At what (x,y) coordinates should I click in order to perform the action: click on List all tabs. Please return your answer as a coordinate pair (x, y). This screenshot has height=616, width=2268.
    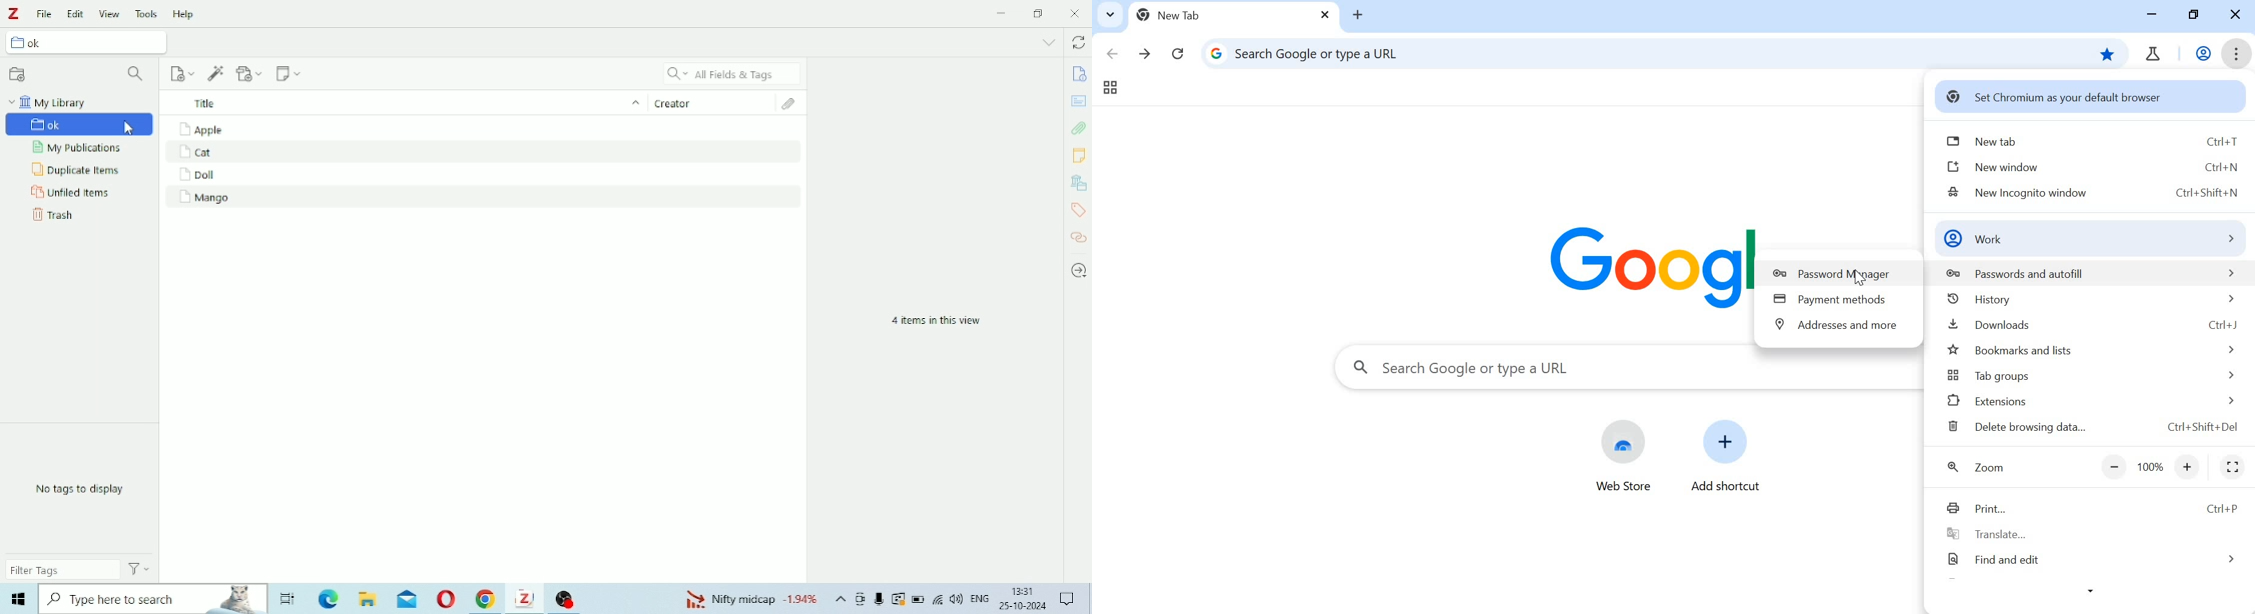
    Looking at the image, I should click on (1049, 42).